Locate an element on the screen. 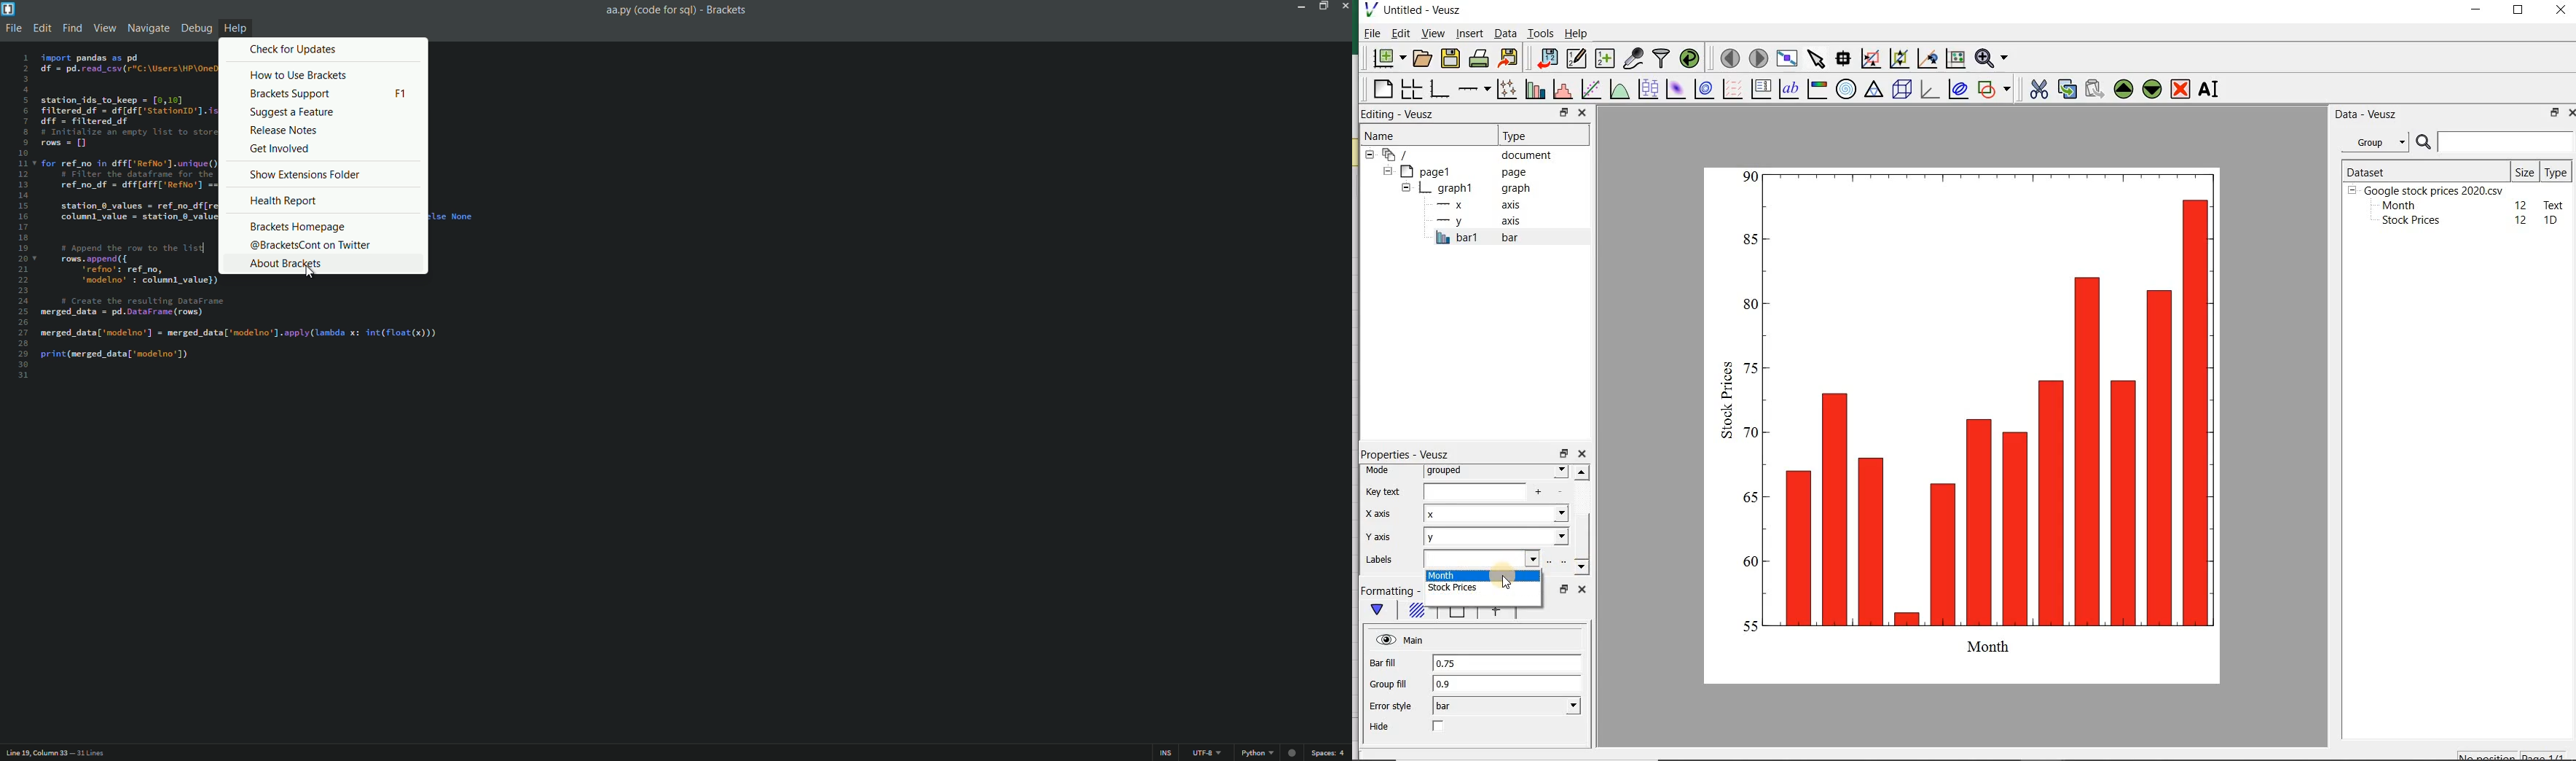 This screenshot has width=2576, height=784. debug menu is located at coordinates (195, 27).